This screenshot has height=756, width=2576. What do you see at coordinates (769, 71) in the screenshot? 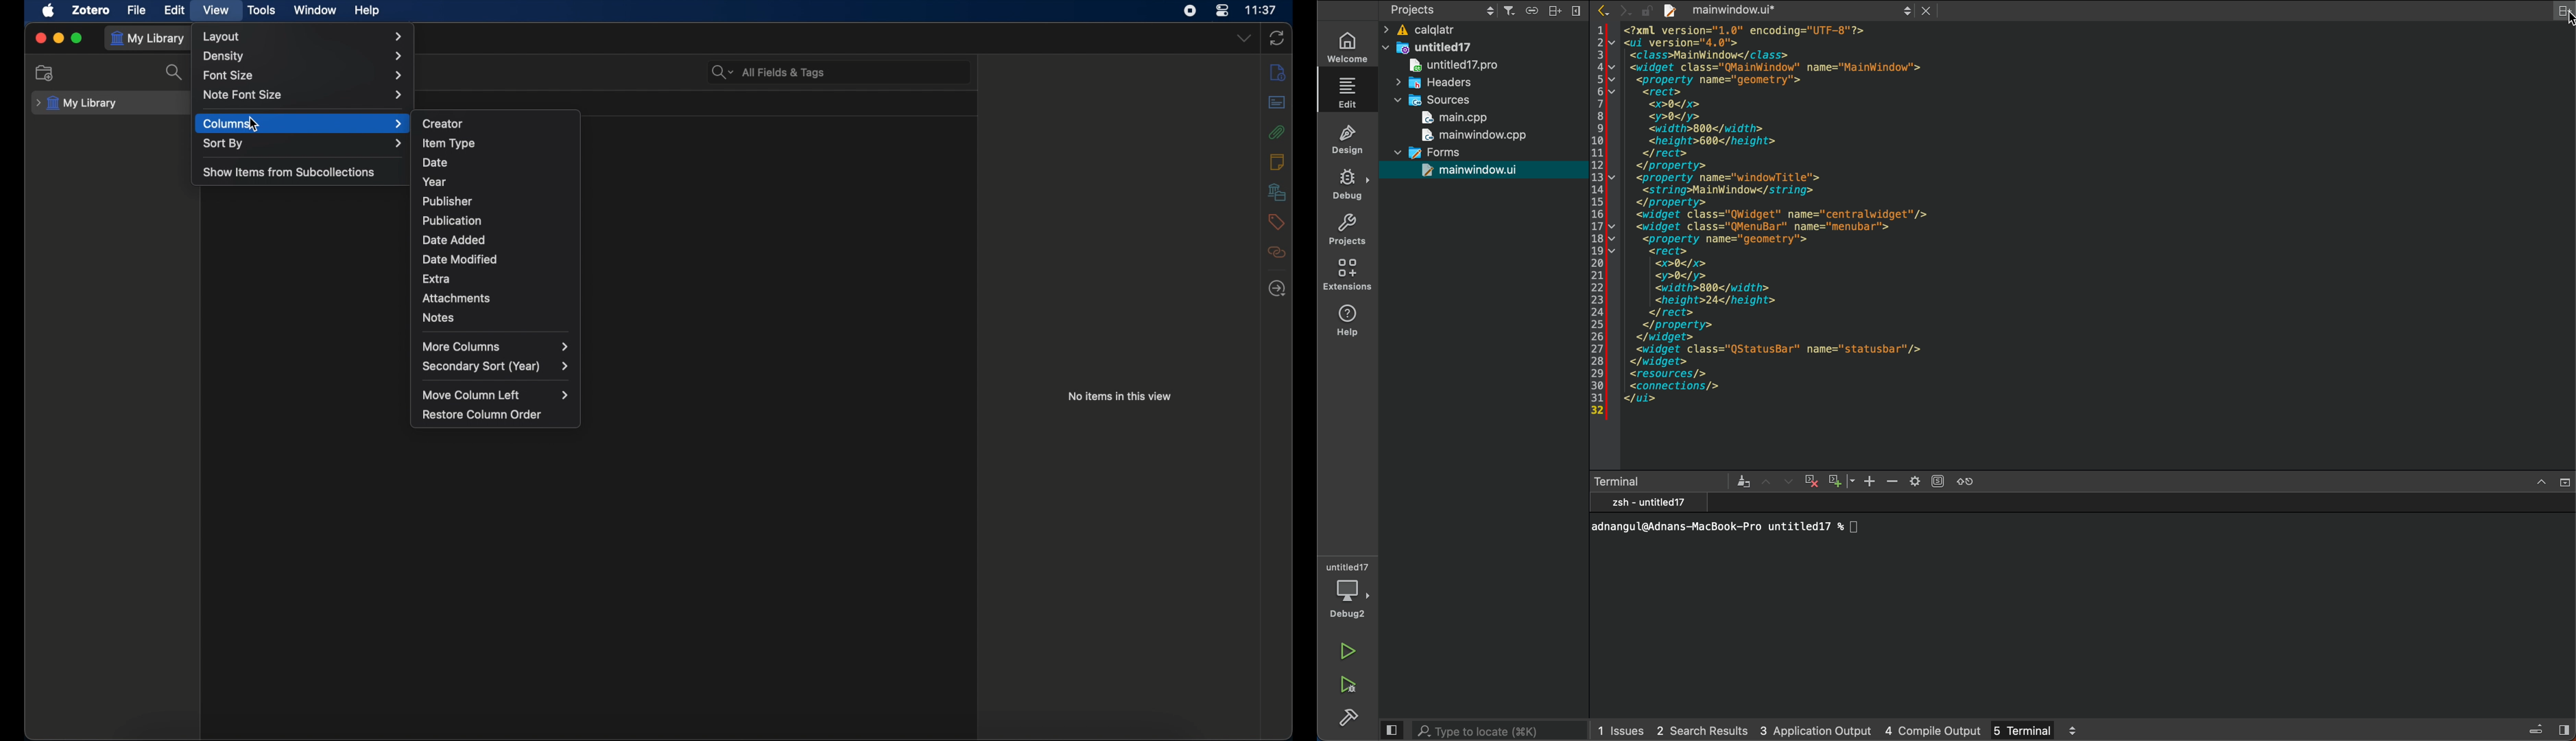
I see `all fields & tags` at bounding box center [769, 71].